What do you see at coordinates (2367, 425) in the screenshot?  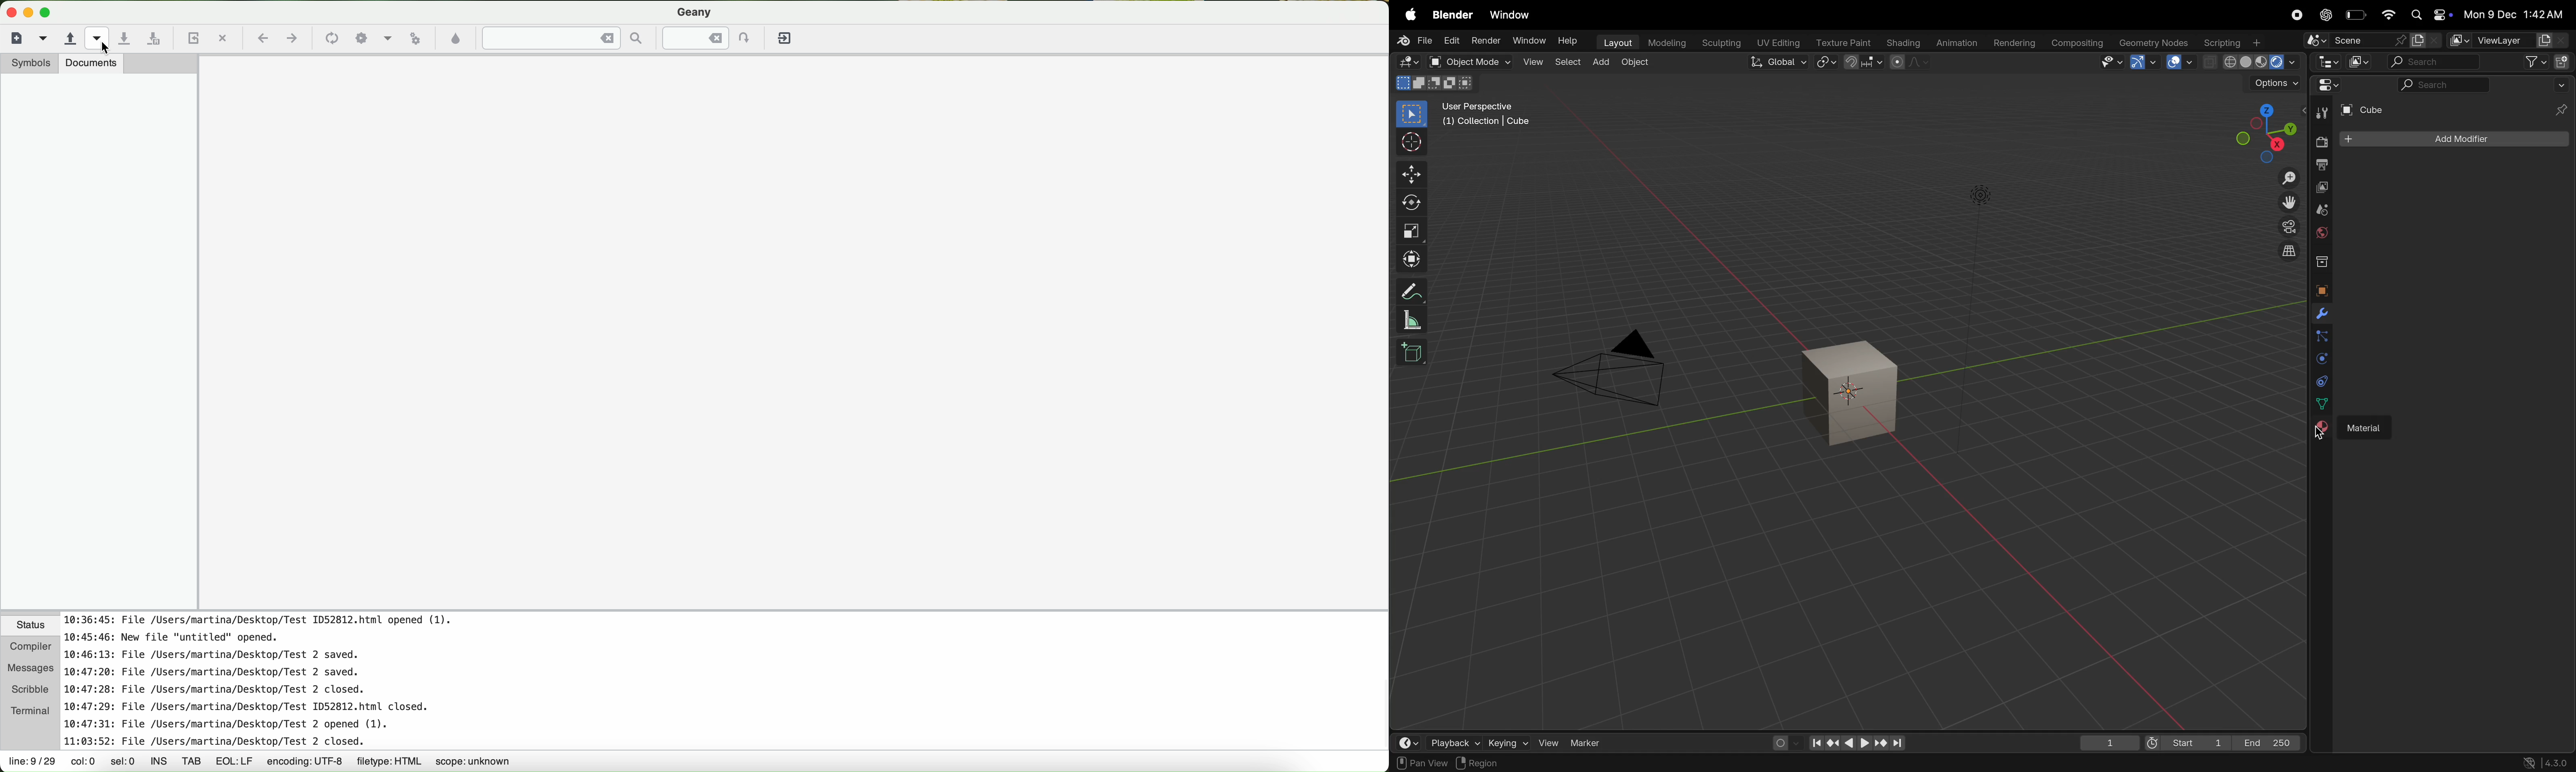 I see `material` at bounding box center [2367, 425].